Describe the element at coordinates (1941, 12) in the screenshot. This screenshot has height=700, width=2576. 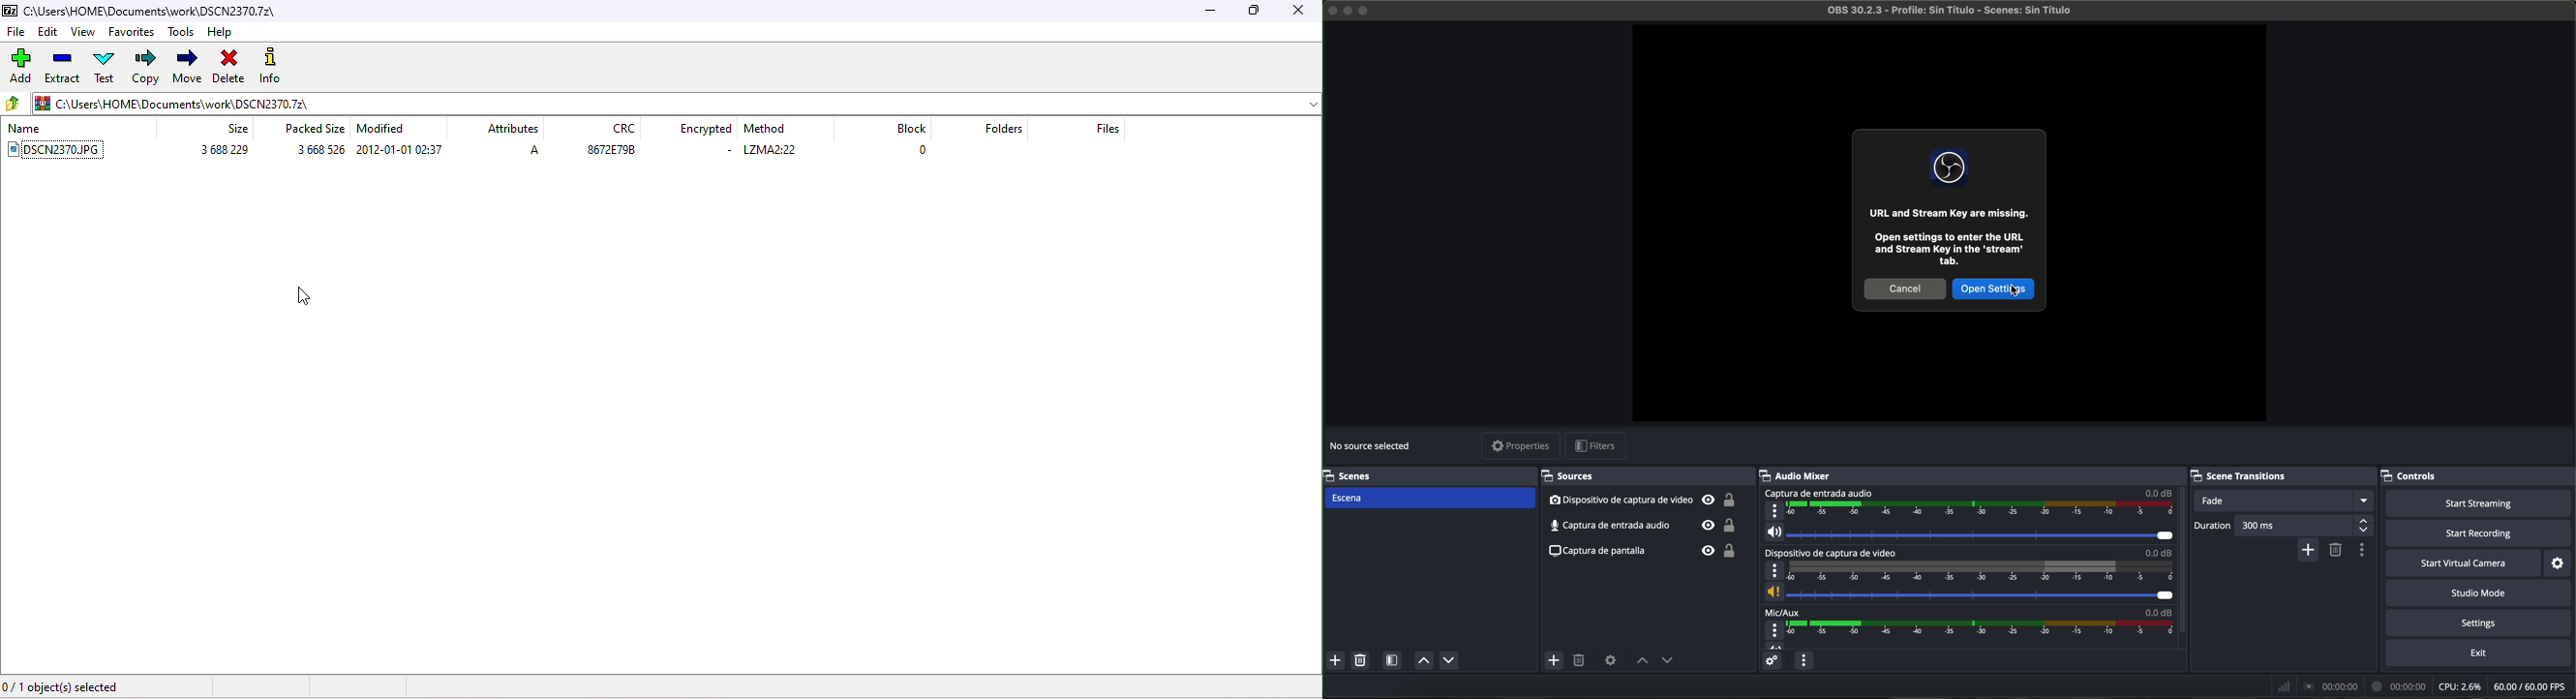
I see `file name` at that location.